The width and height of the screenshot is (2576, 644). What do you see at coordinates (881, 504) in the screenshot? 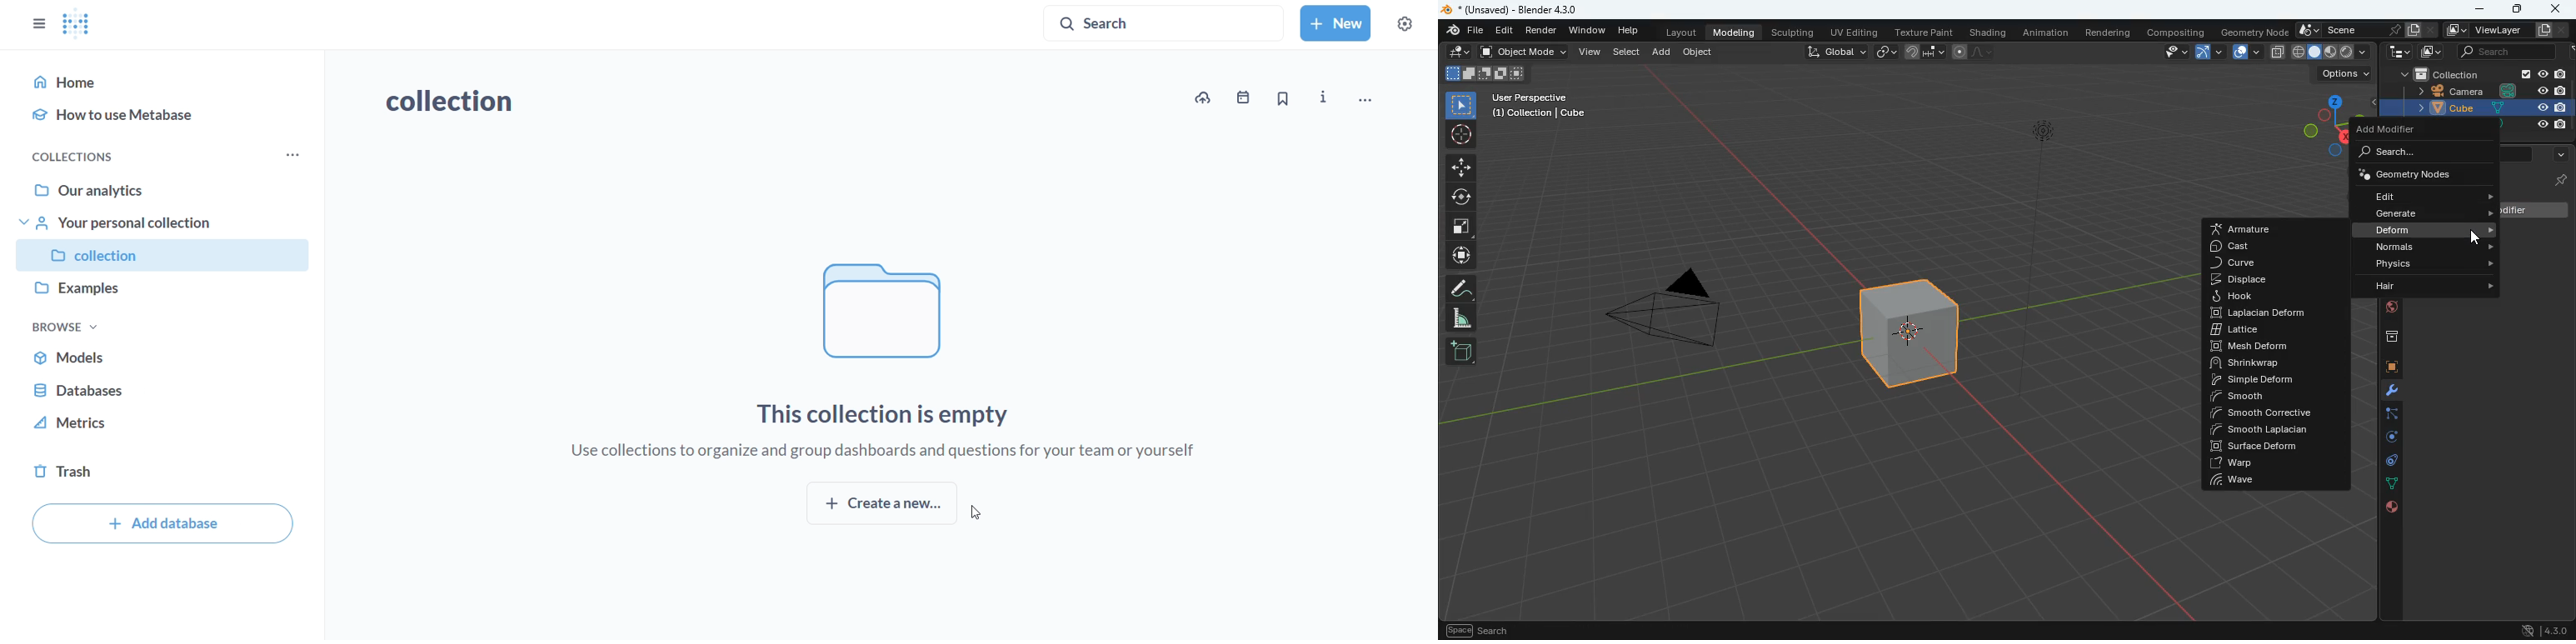
I see `create new collection` at bounding box center [881, 504].